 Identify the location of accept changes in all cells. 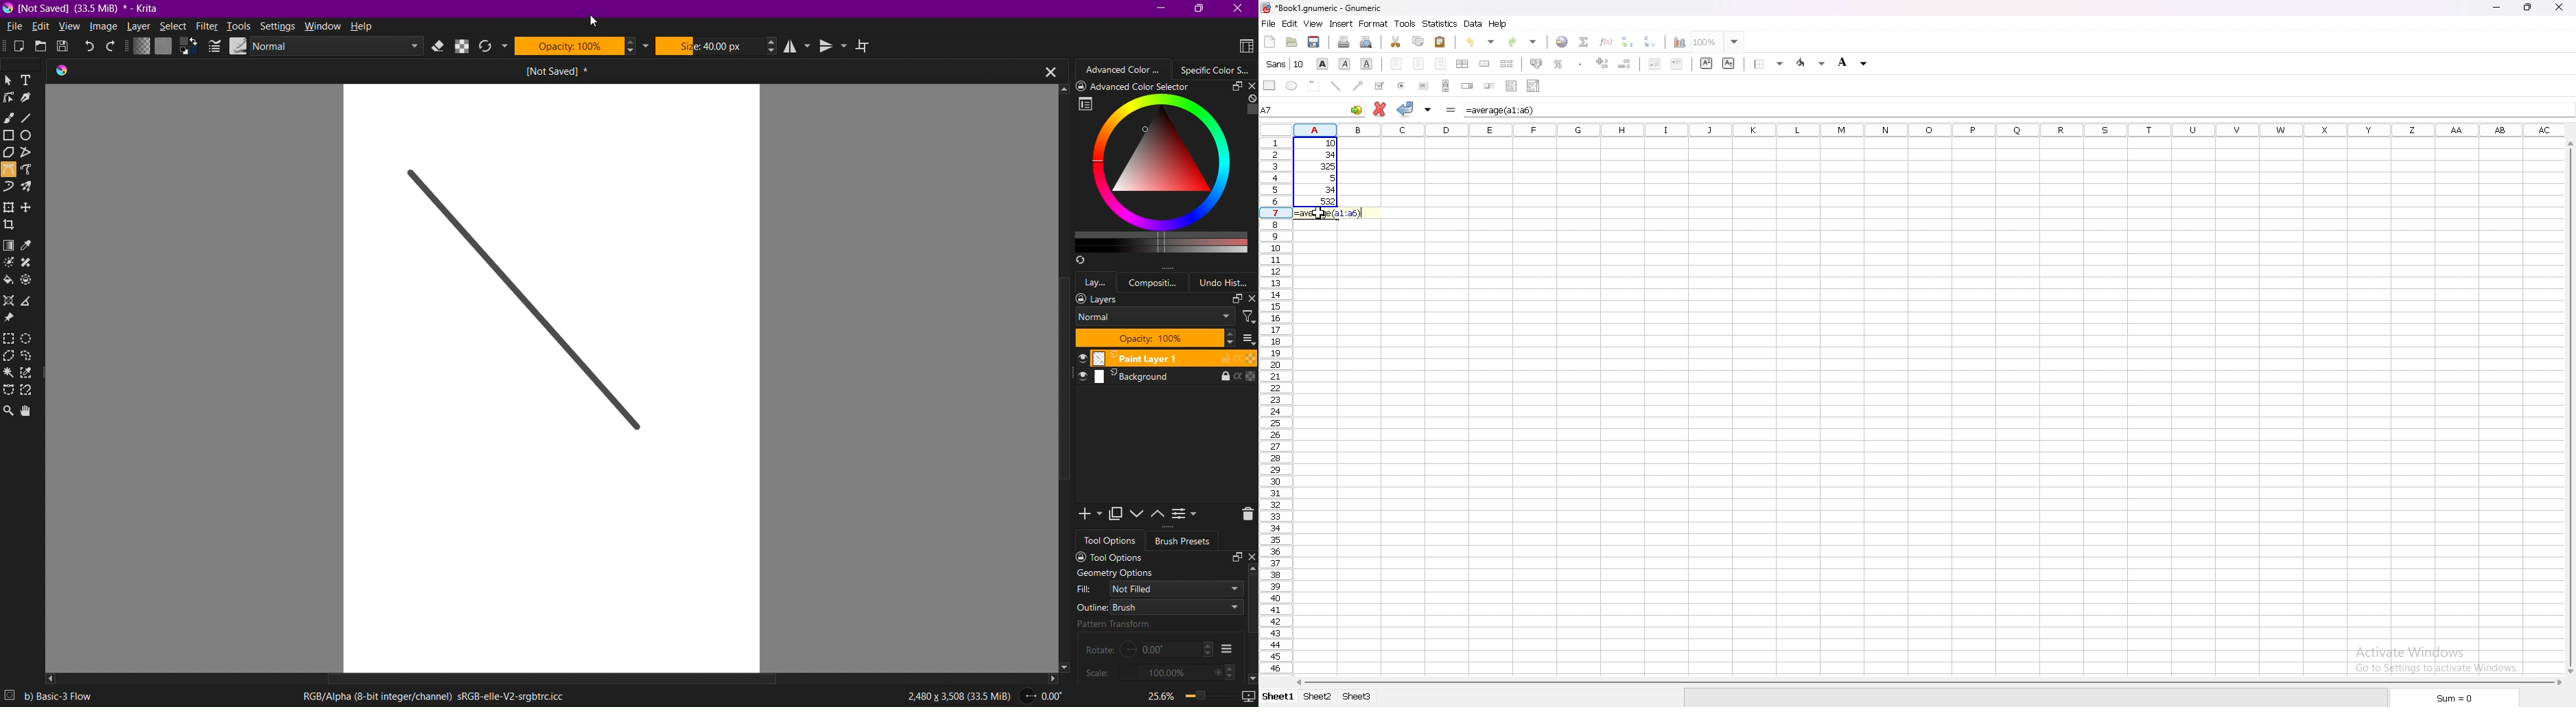
(1427, 108).